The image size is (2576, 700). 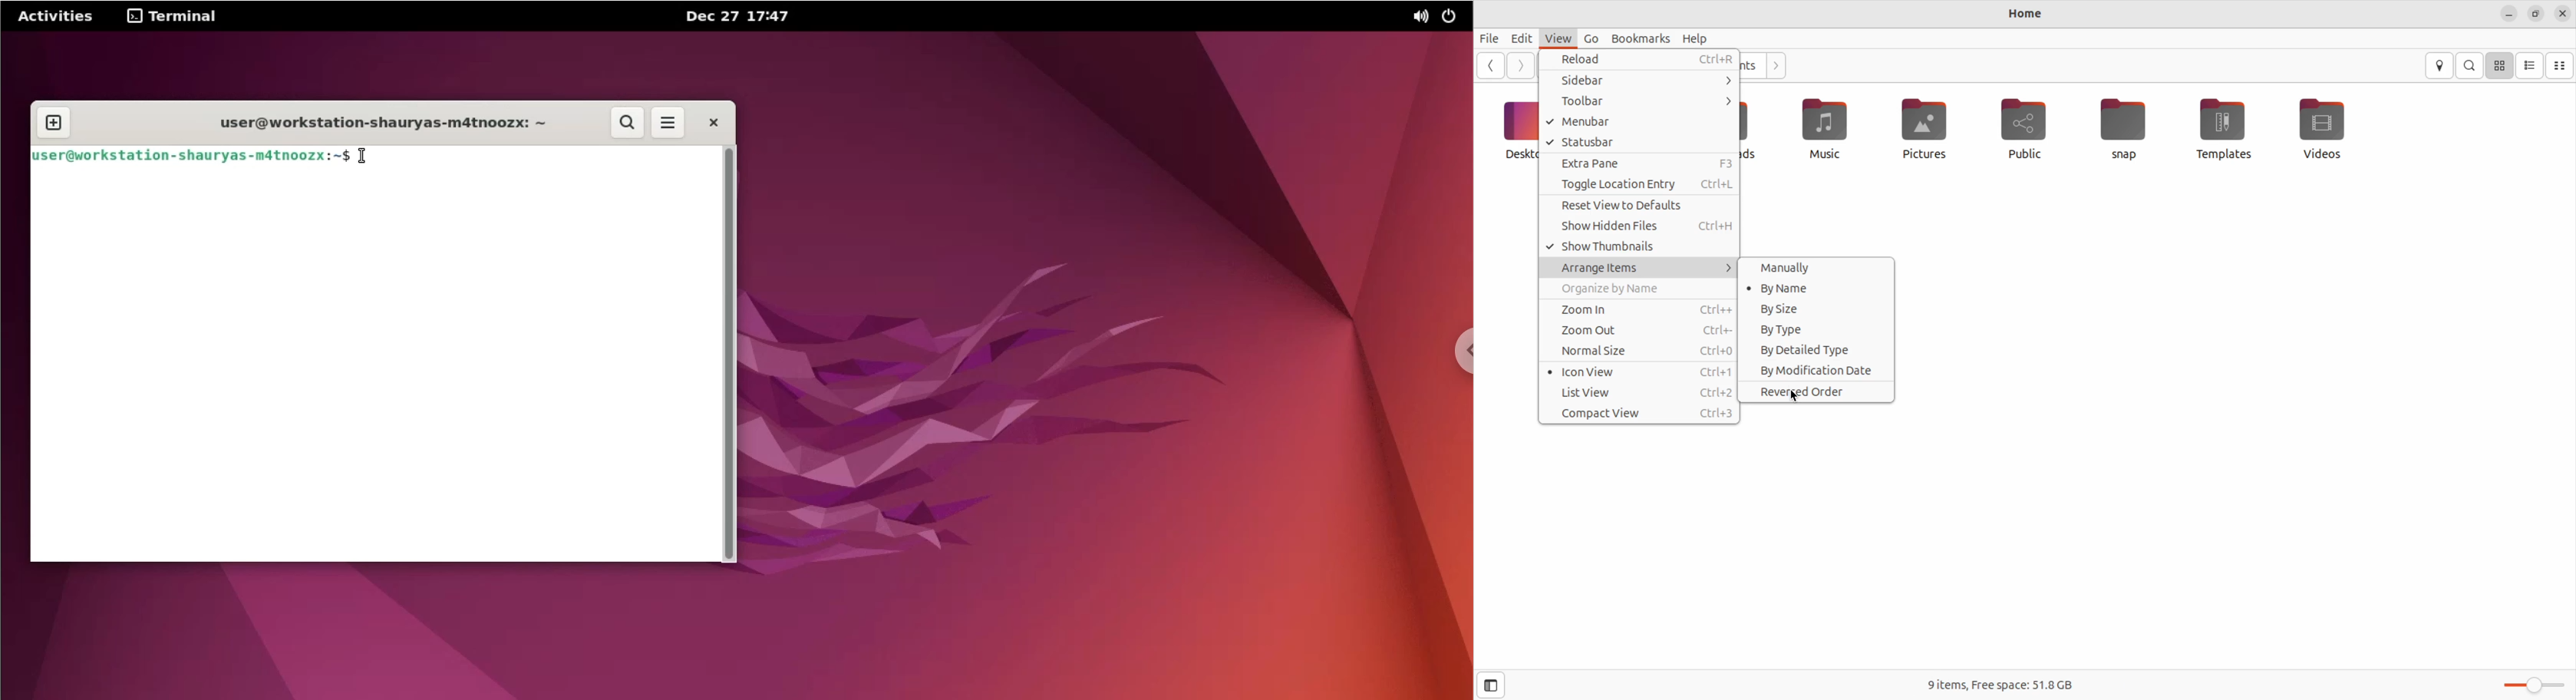 I want to click on reload, so click(x=1645, y=60).